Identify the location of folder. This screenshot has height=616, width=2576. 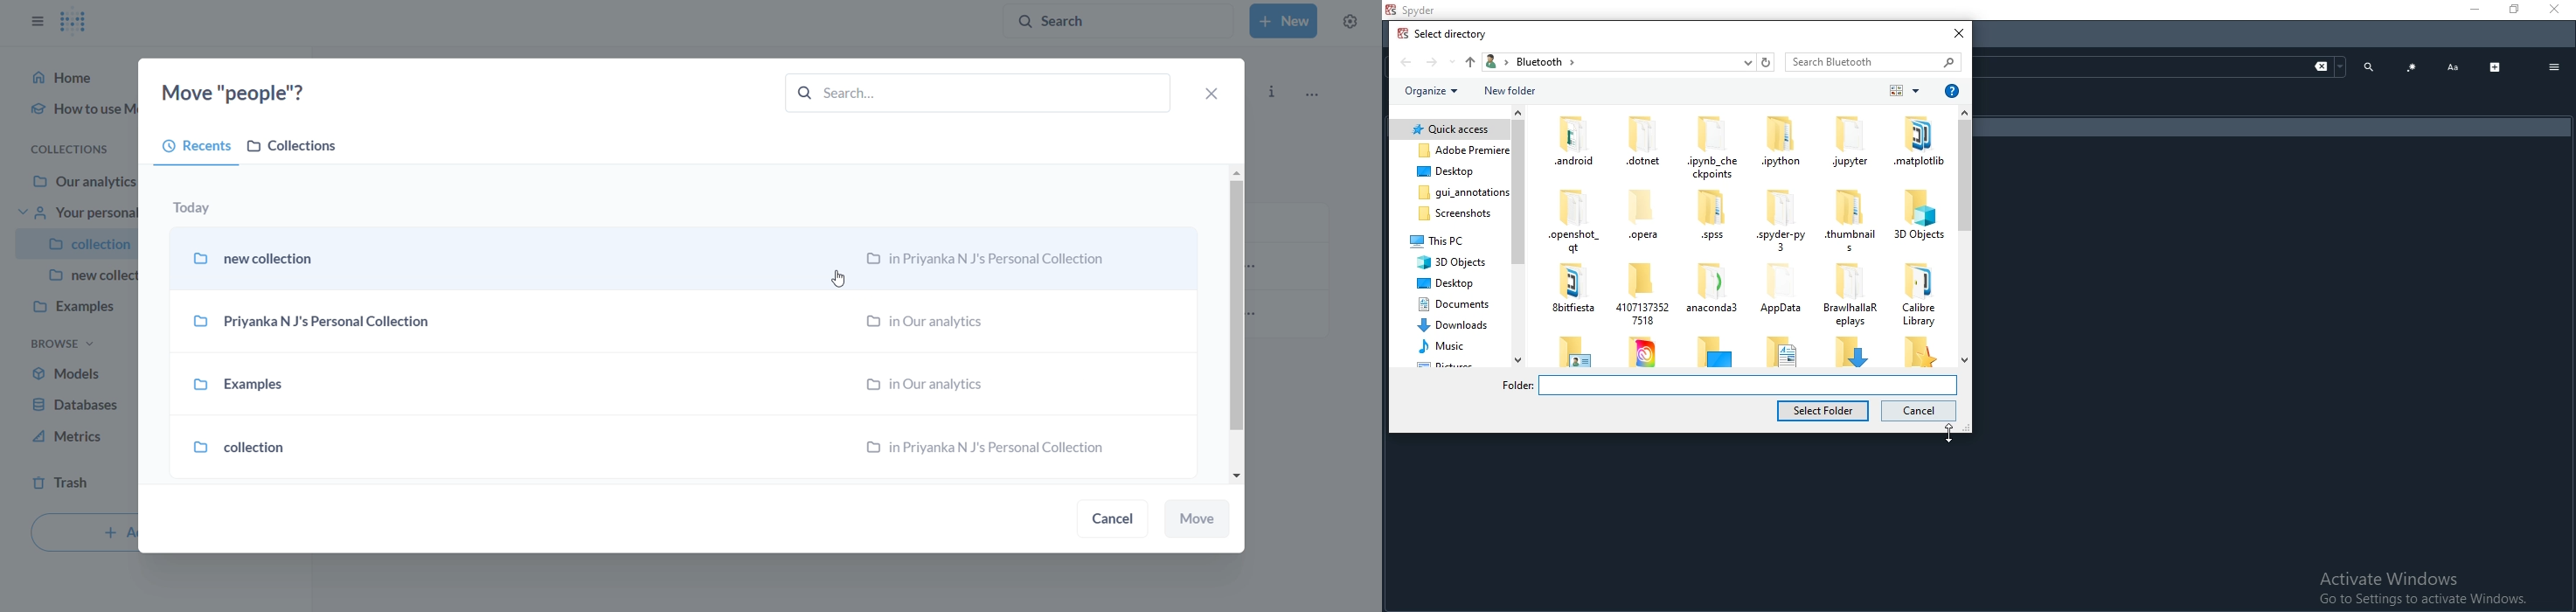
(1570, 221).